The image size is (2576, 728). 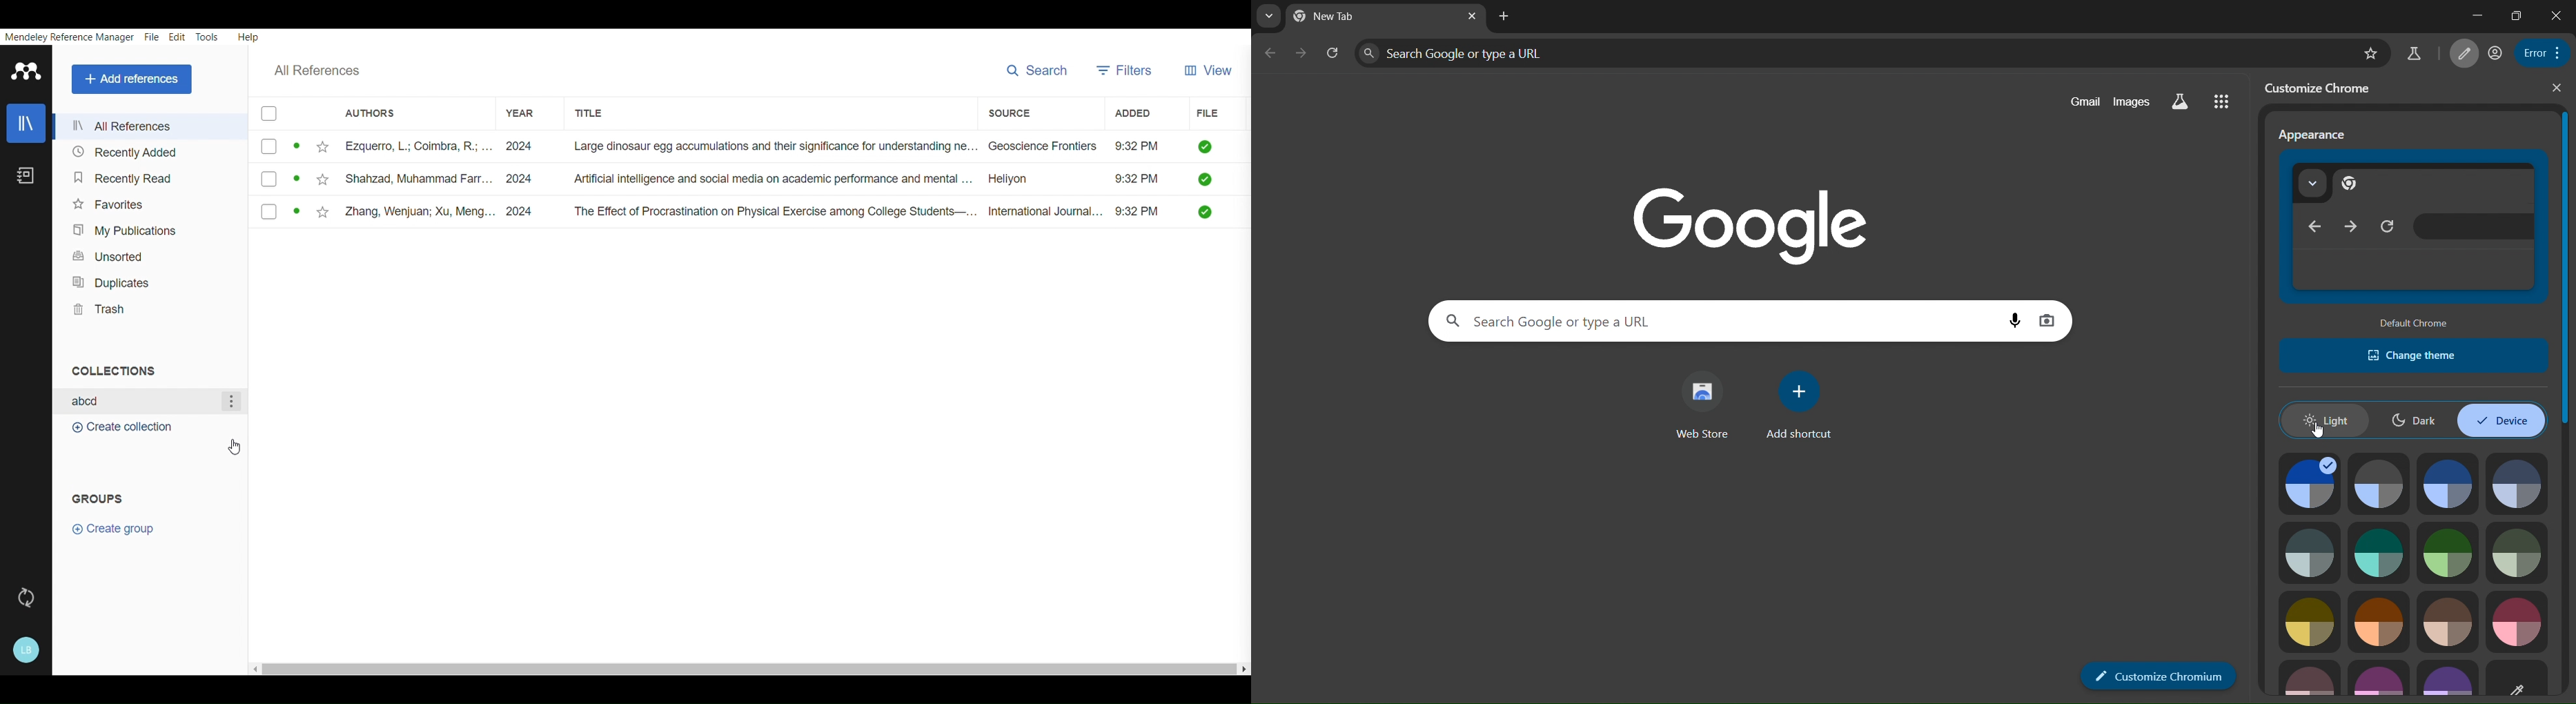 I want to click on image, so click(x=2378, y=551).